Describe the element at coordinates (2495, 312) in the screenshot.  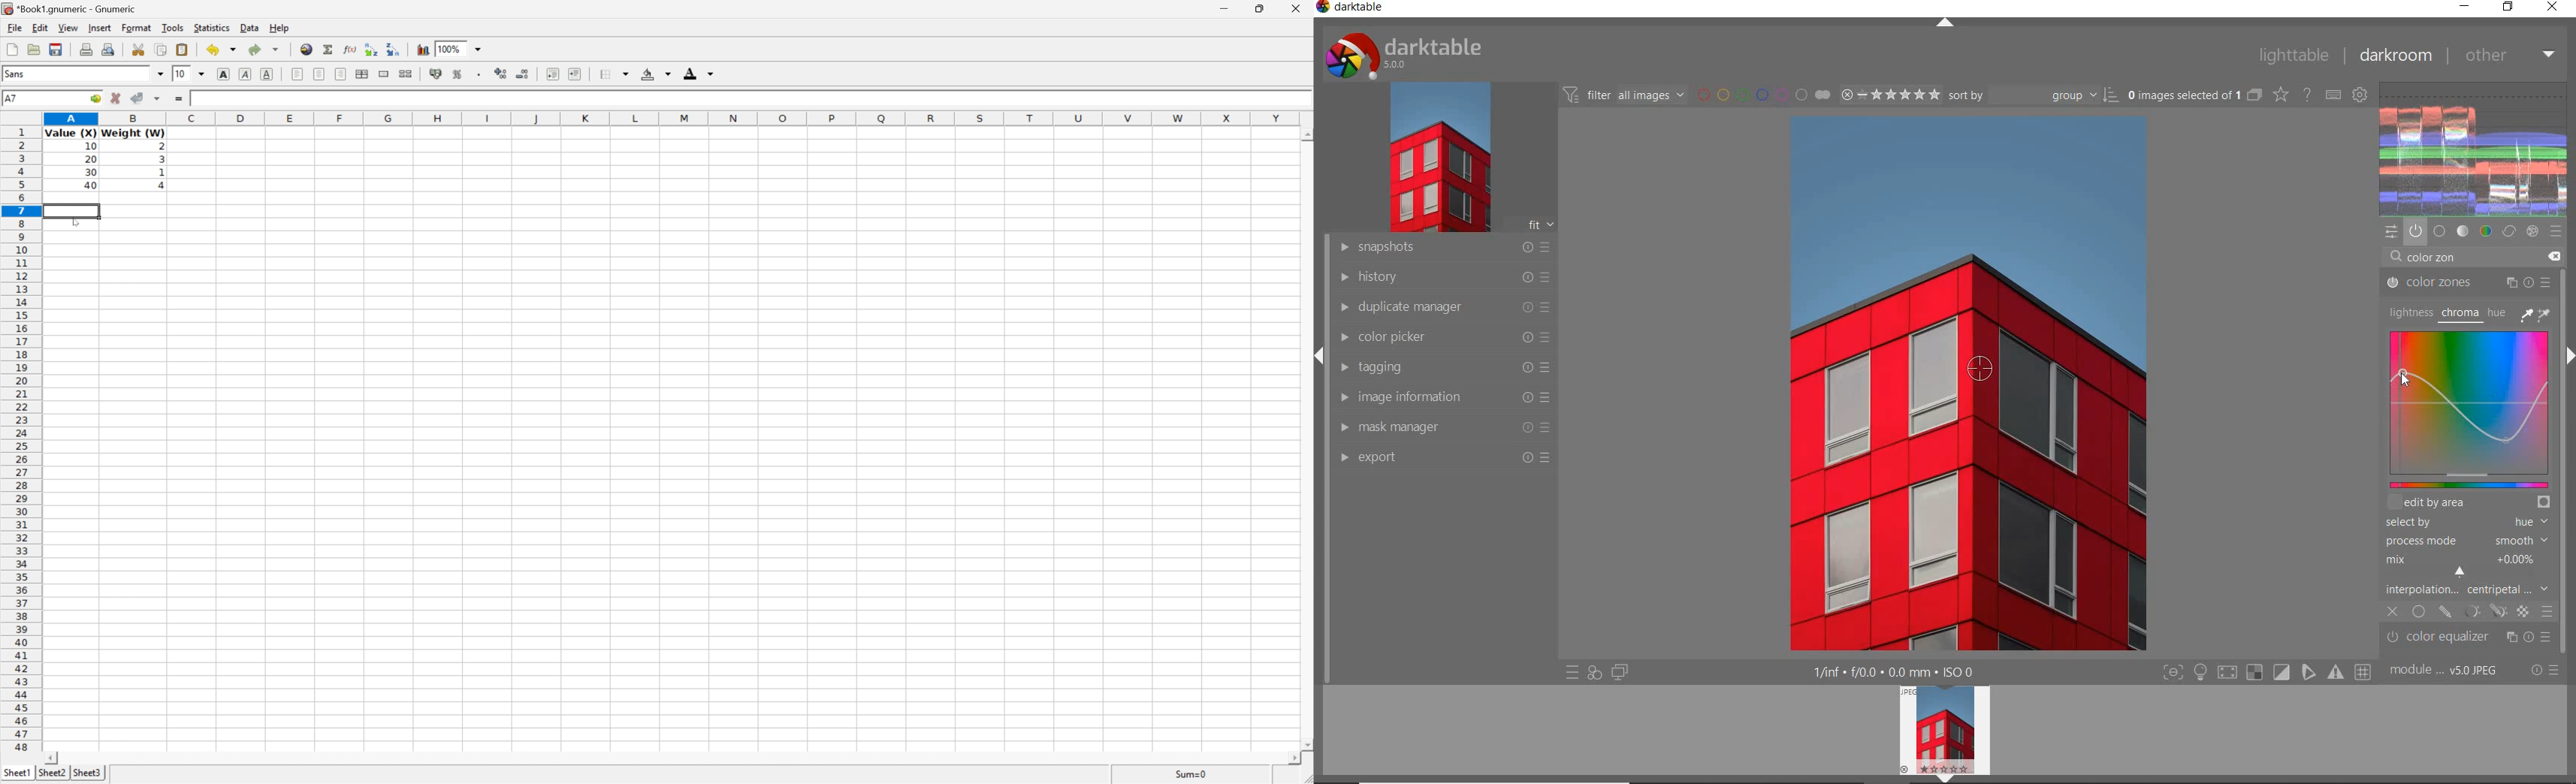
I see `HUE` at that location.